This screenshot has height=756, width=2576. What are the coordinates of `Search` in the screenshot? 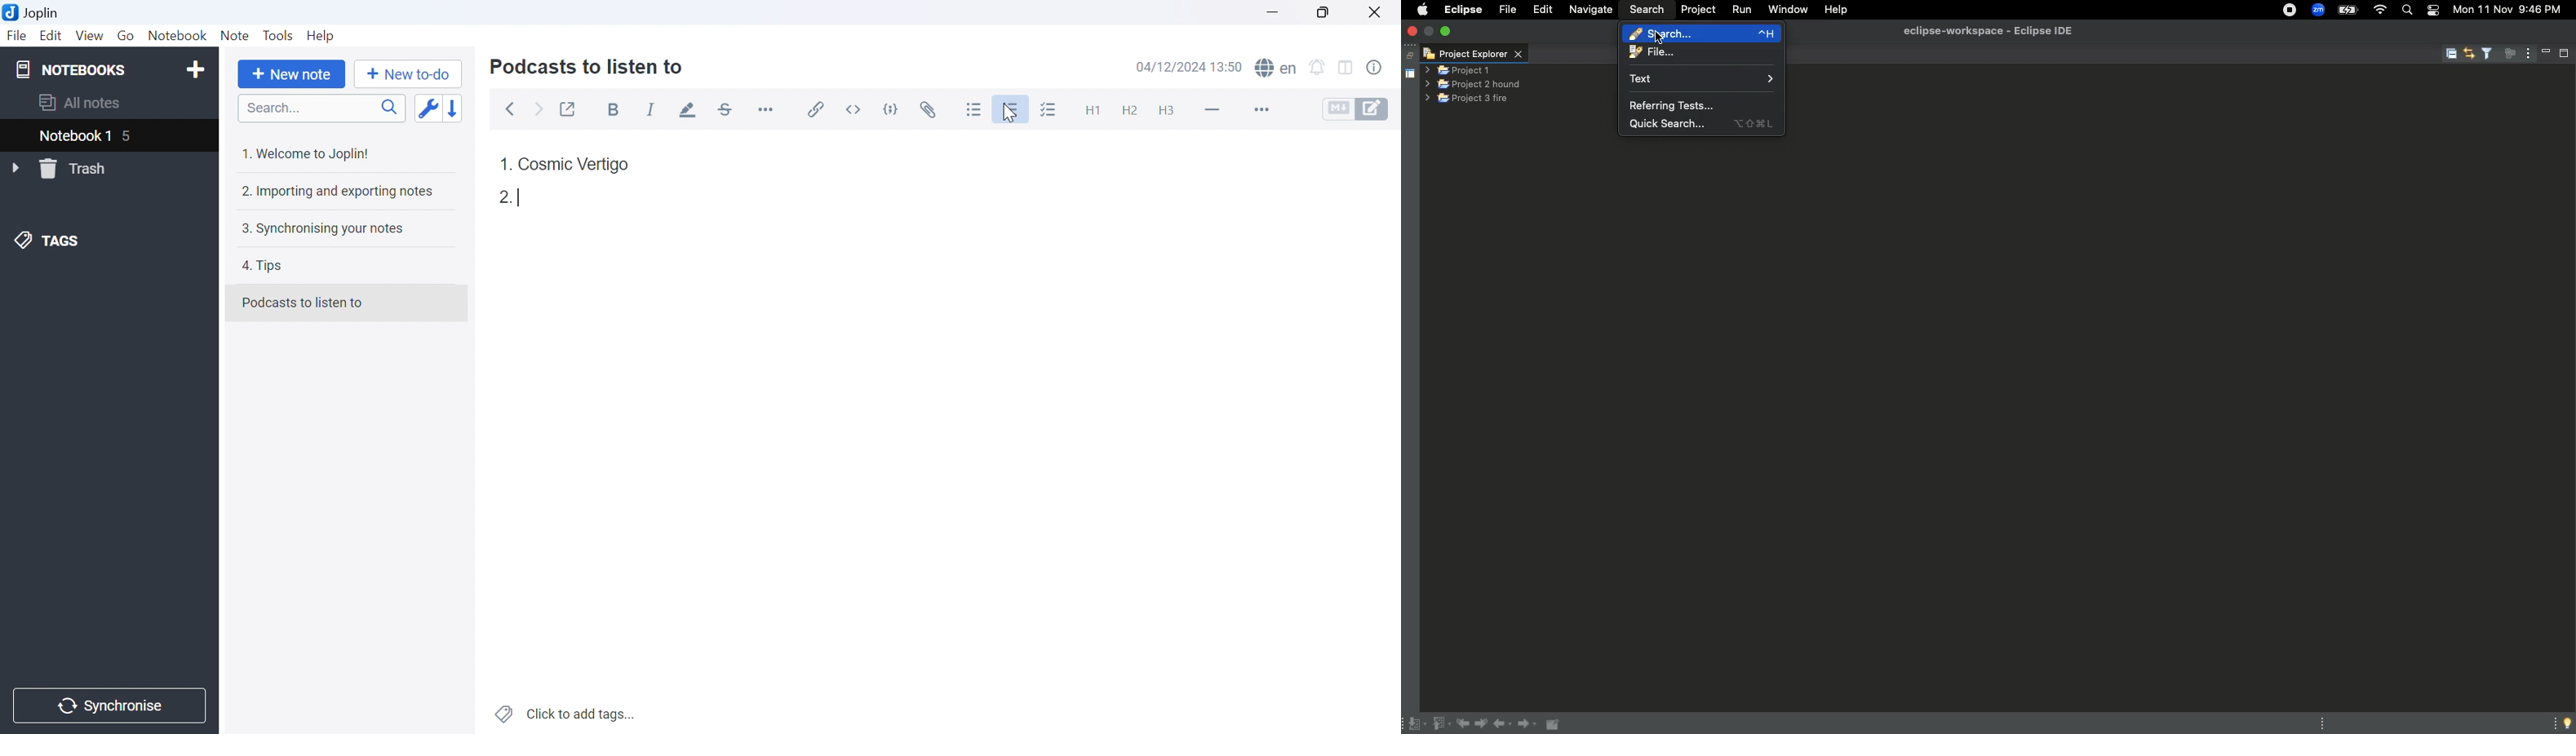 It's located at (2406, 11).